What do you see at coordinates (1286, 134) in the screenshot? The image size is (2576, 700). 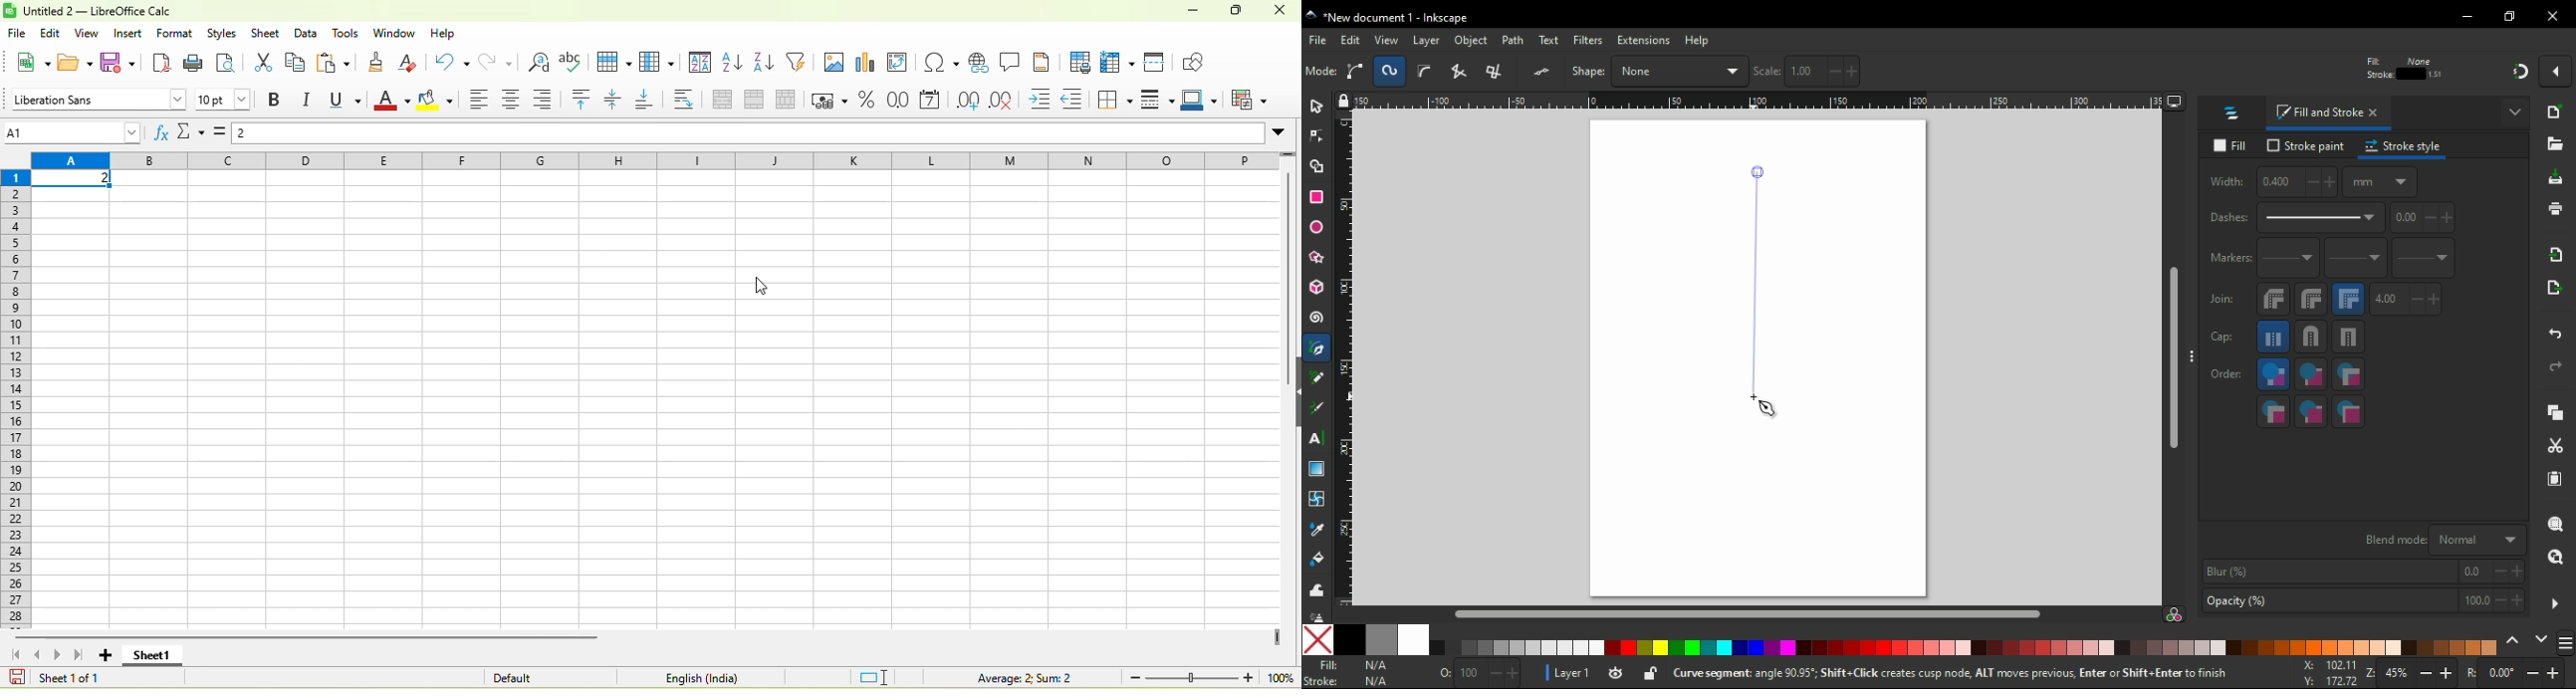 I see `expand formula bar` at bounding box center [1286, 134].